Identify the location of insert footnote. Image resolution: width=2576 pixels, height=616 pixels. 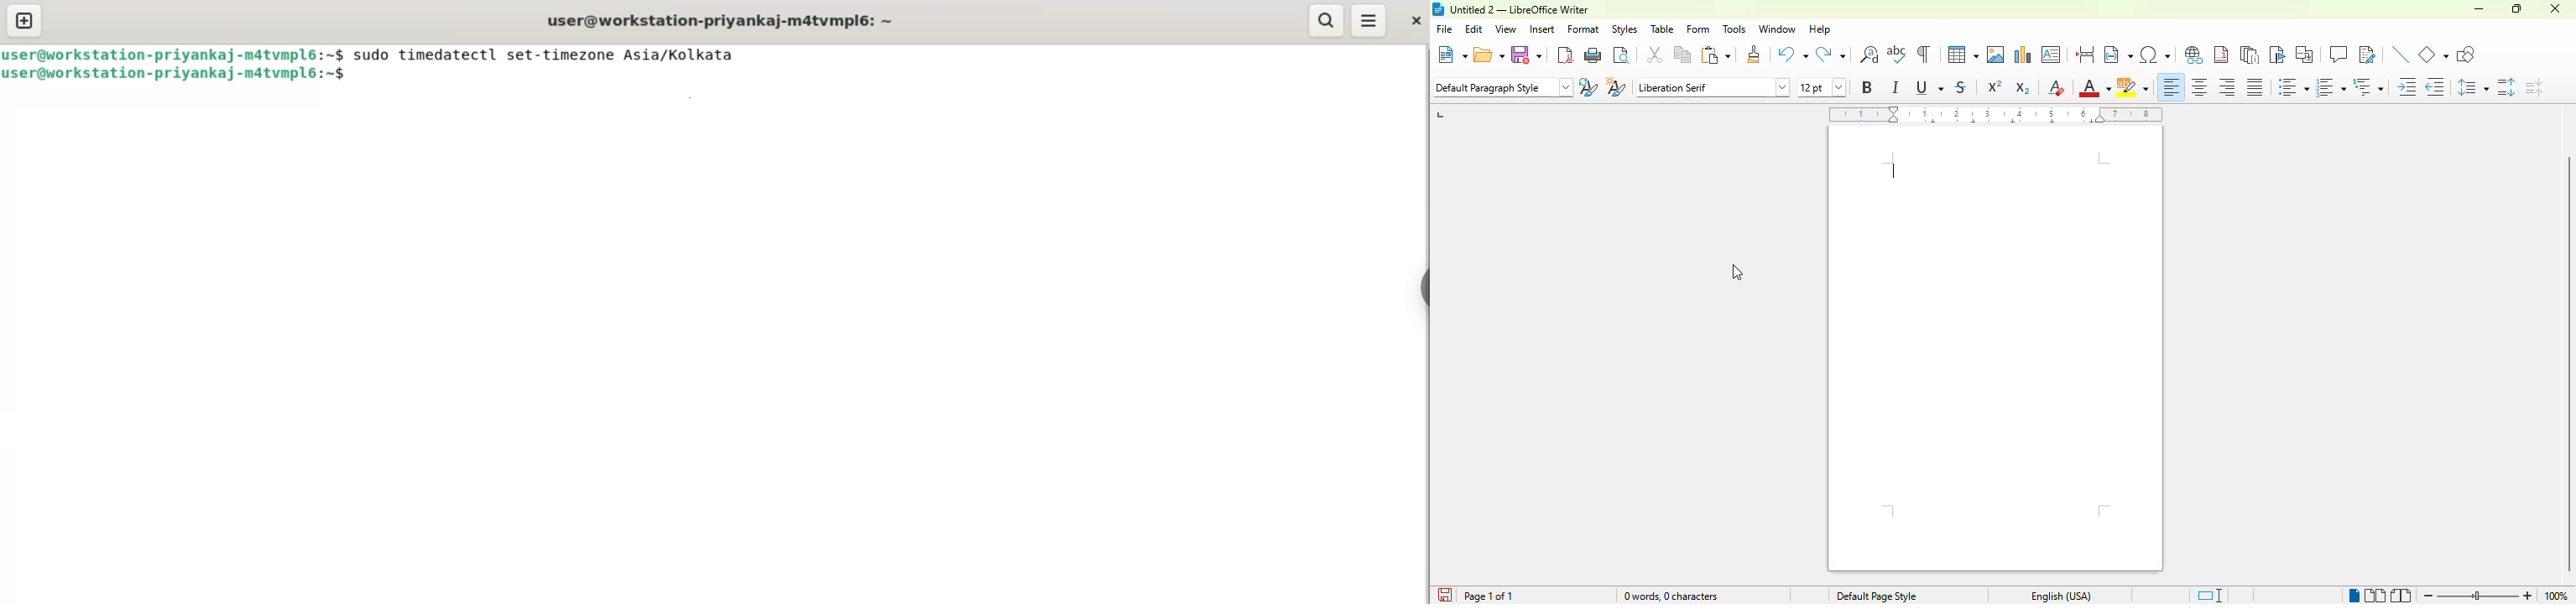
(2221, 55).